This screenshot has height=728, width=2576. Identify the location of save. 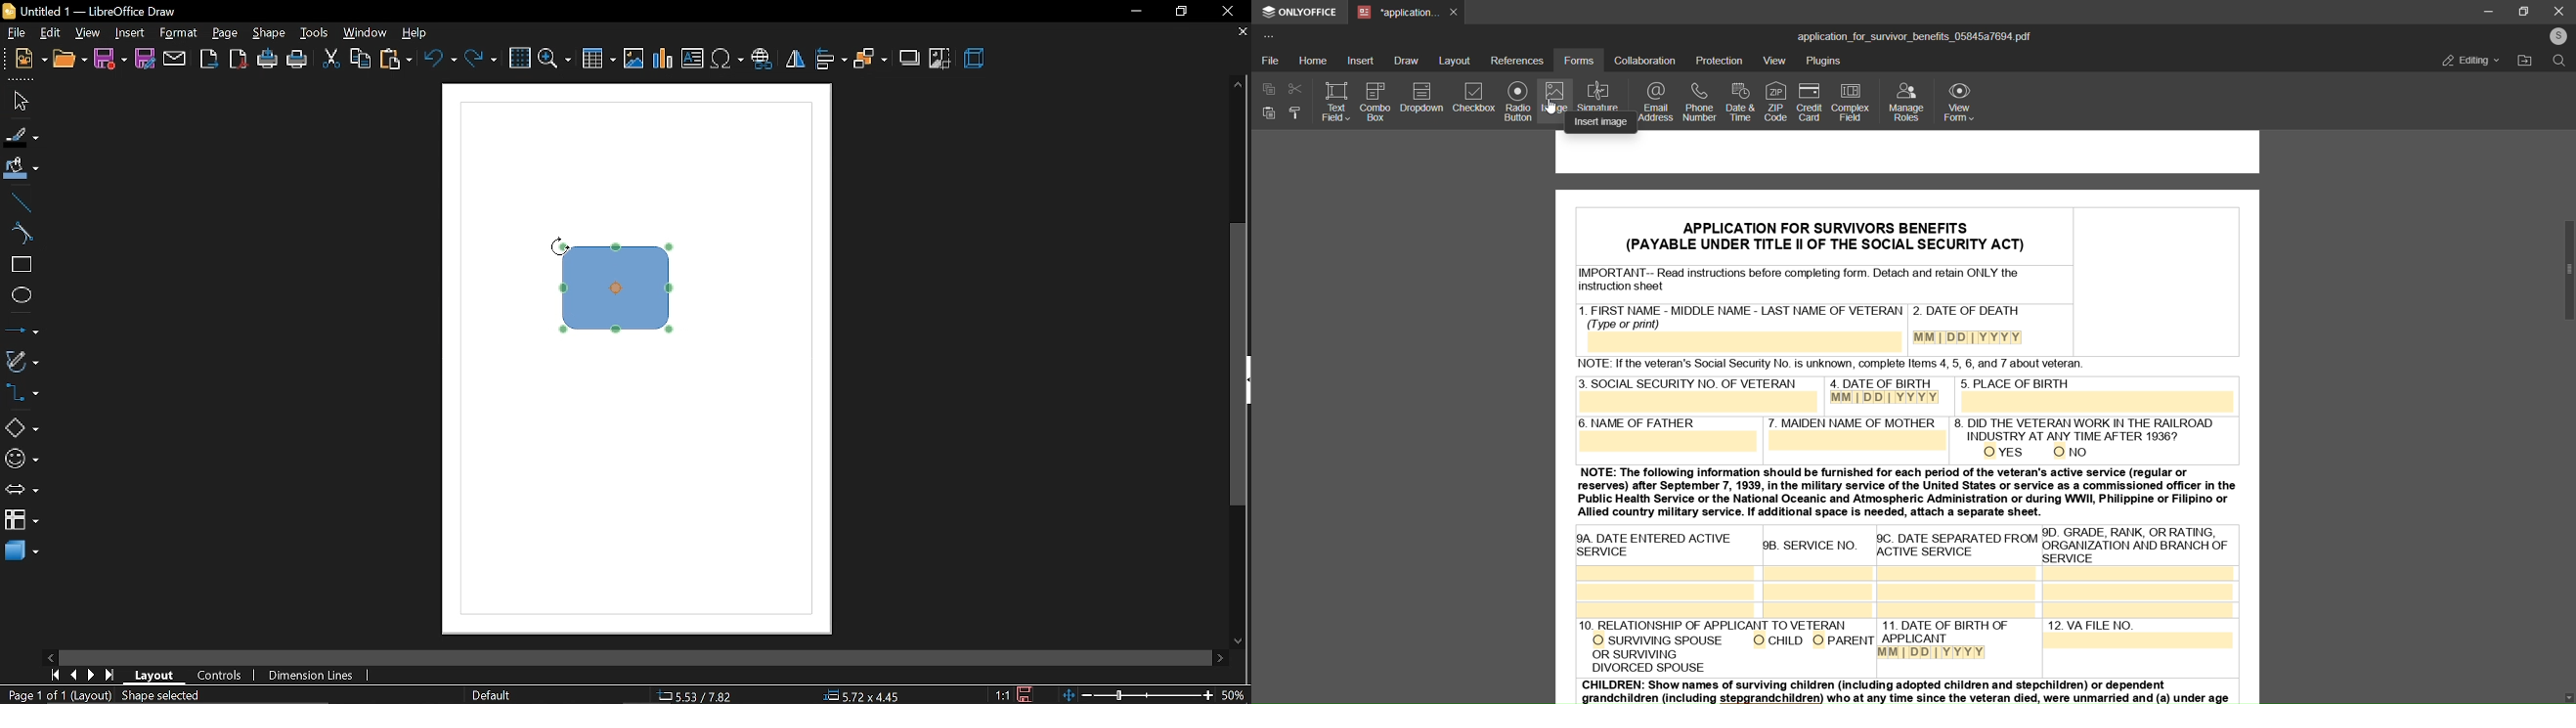
(1026, 694).